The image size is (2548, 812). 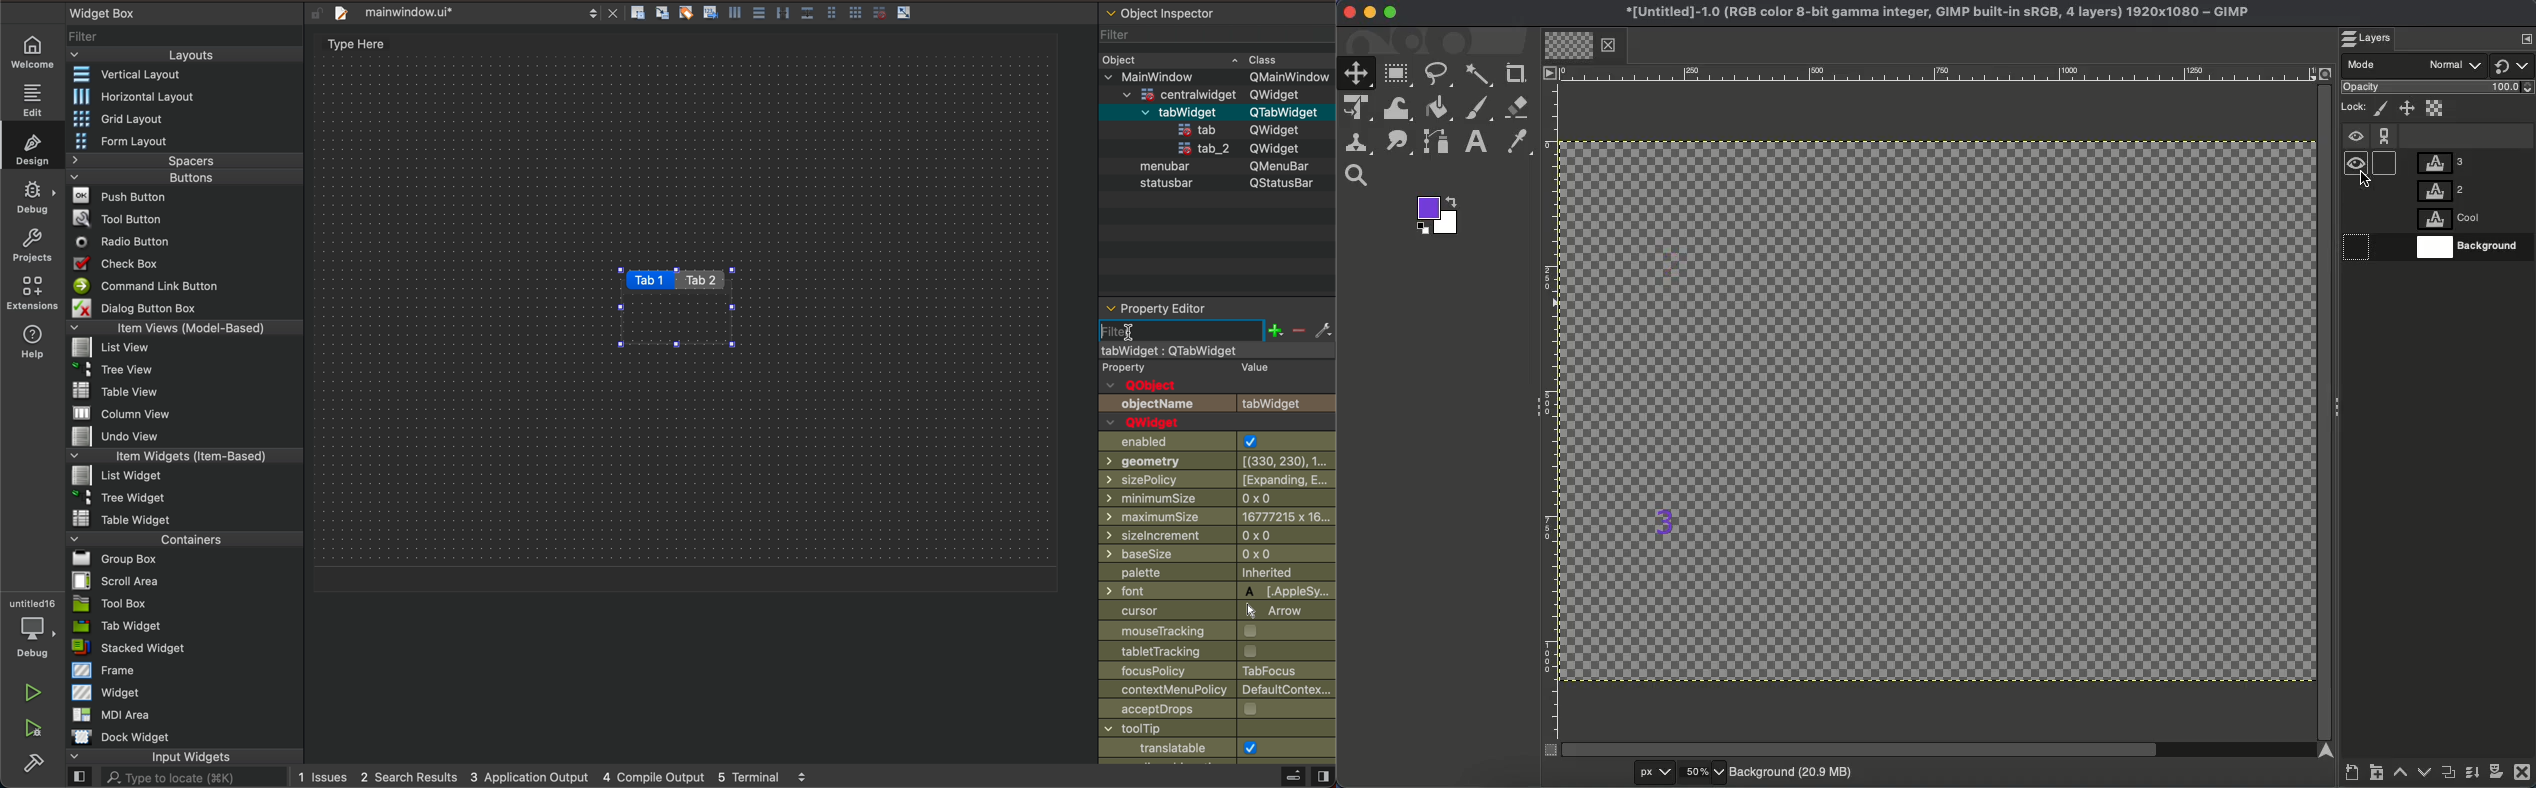 What do you see at coordinates (1215, 375) in the screenshot?
I see `qobject` at bounding box center [1215, 375].